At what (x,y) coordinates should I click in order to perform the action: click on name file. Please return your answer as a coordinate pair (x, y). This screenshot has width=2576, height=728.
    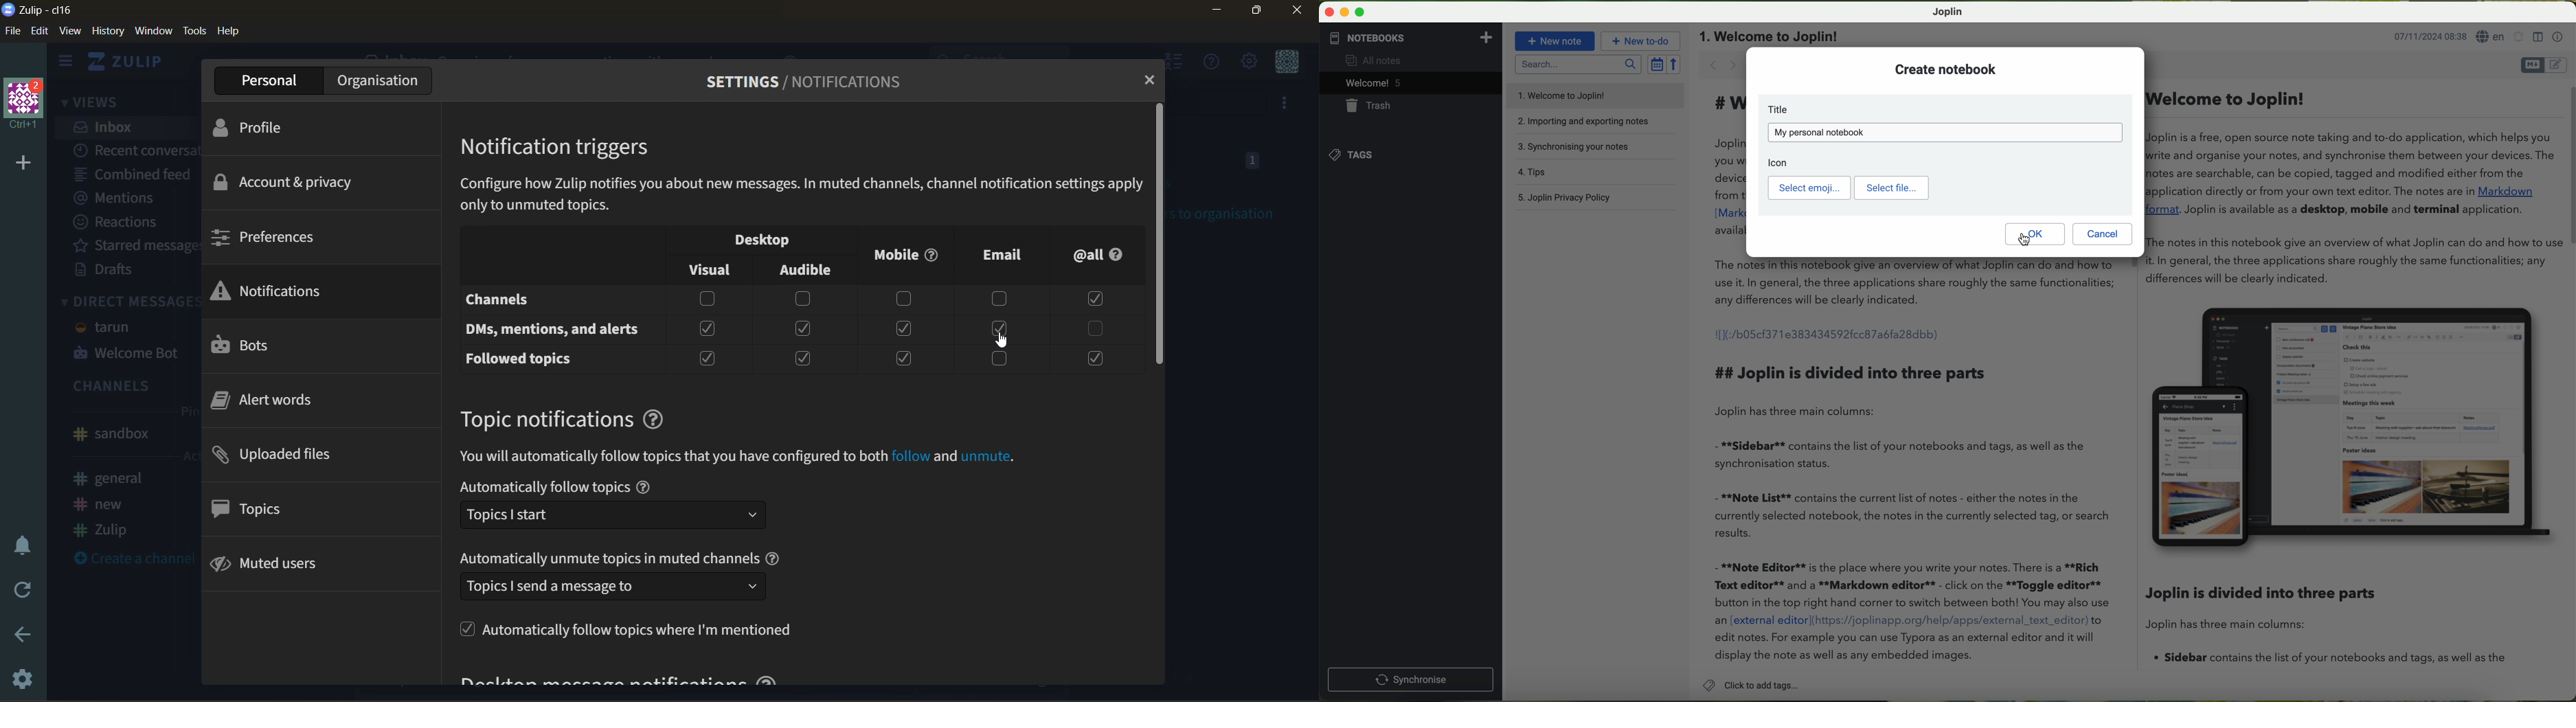
    Looking at the image, I should click on (1770, 36).